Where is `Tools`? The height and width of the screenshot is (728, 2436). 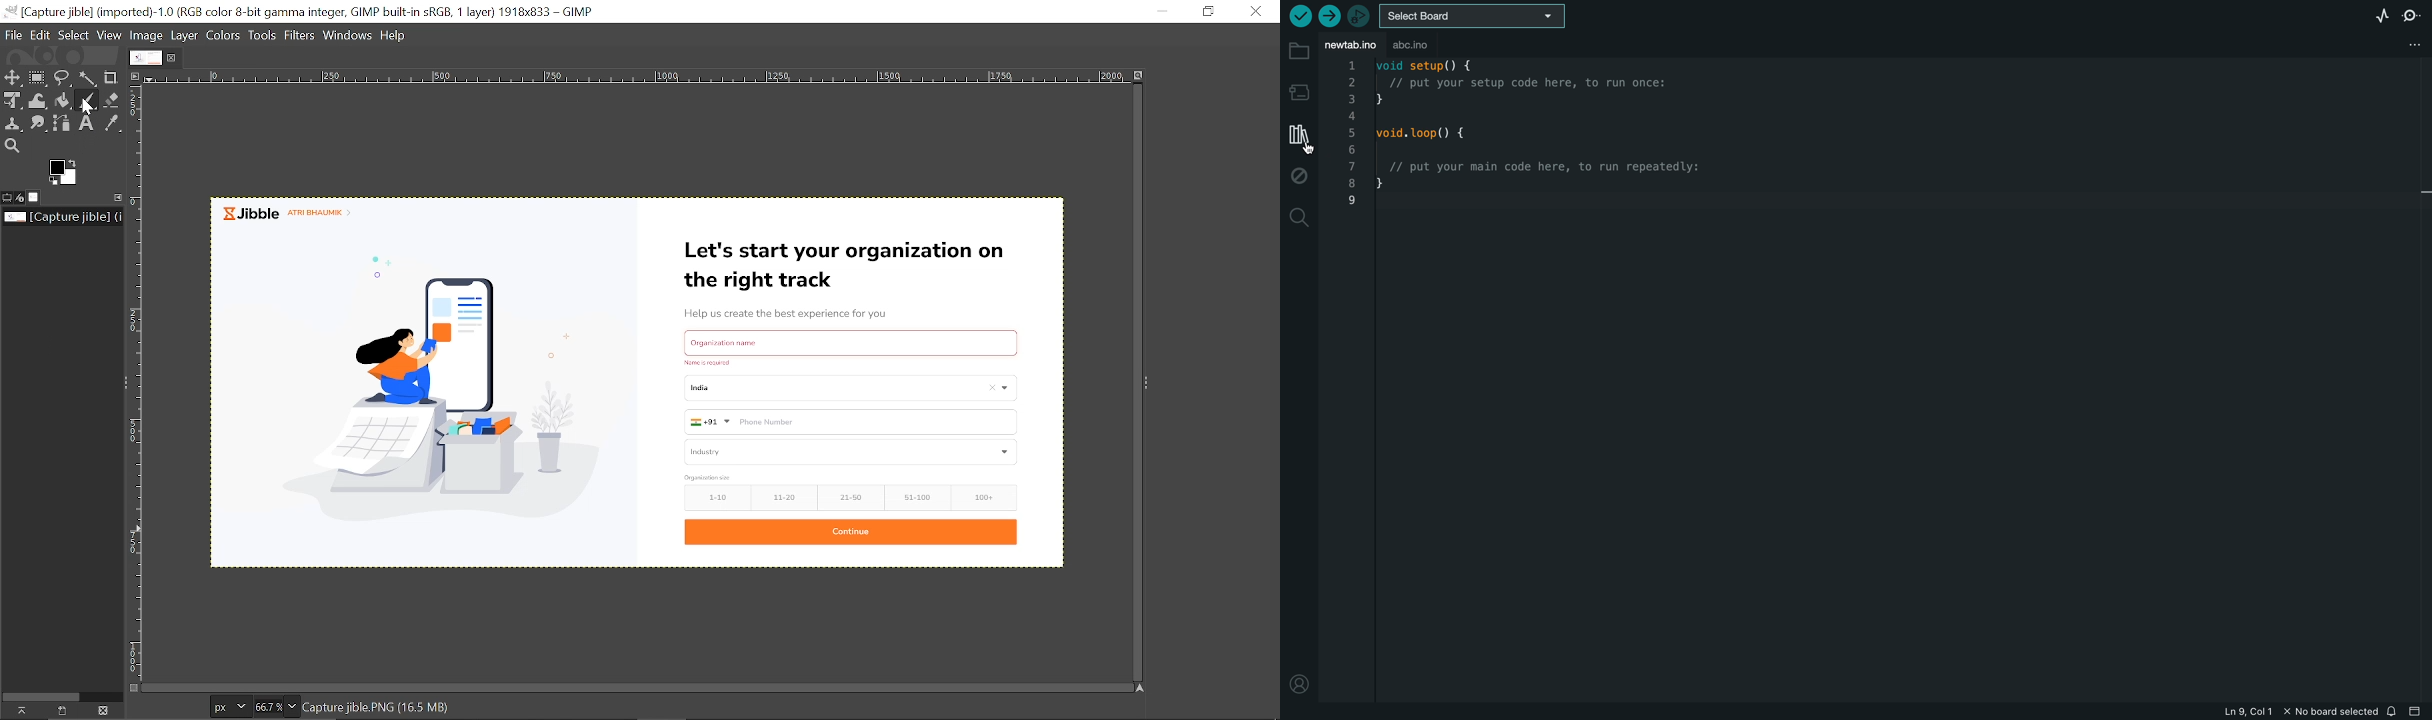
Tools is located at coordinates (264, 37).